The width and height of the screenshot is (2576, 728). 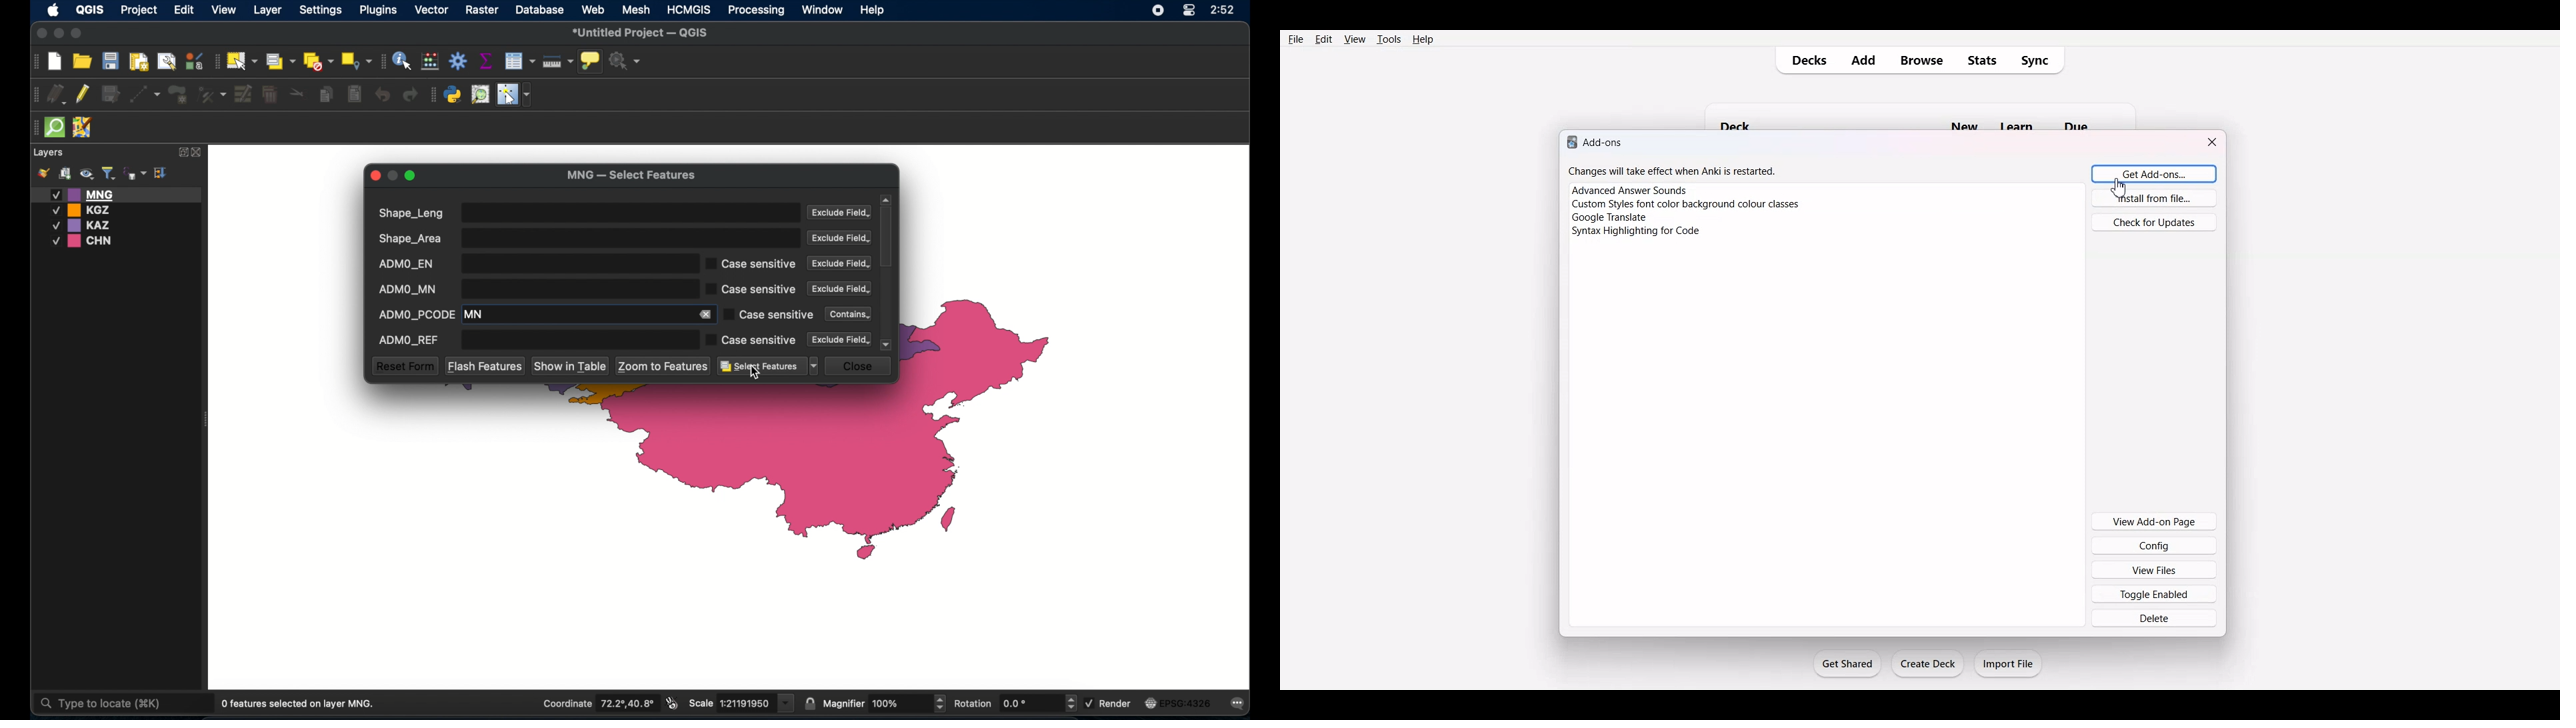 I want to click on Import File, so click(x=2009, y=663).